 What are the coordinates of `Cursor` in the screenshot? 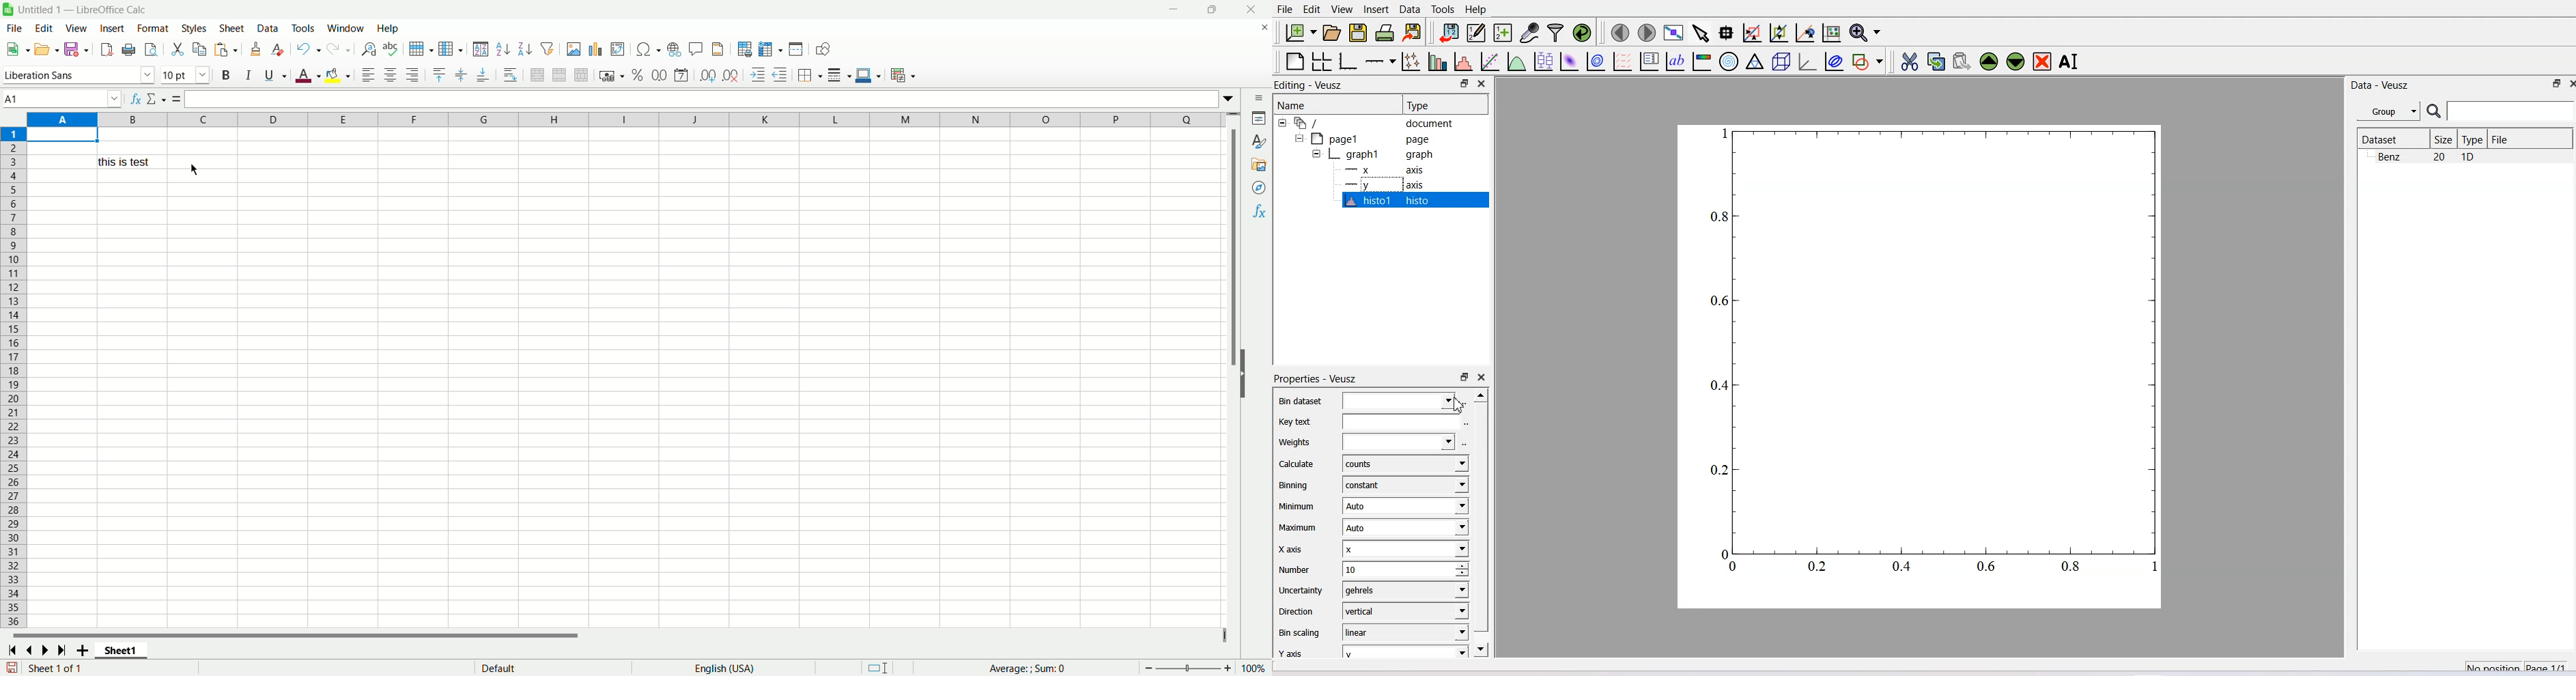 It's located at (195, 169).